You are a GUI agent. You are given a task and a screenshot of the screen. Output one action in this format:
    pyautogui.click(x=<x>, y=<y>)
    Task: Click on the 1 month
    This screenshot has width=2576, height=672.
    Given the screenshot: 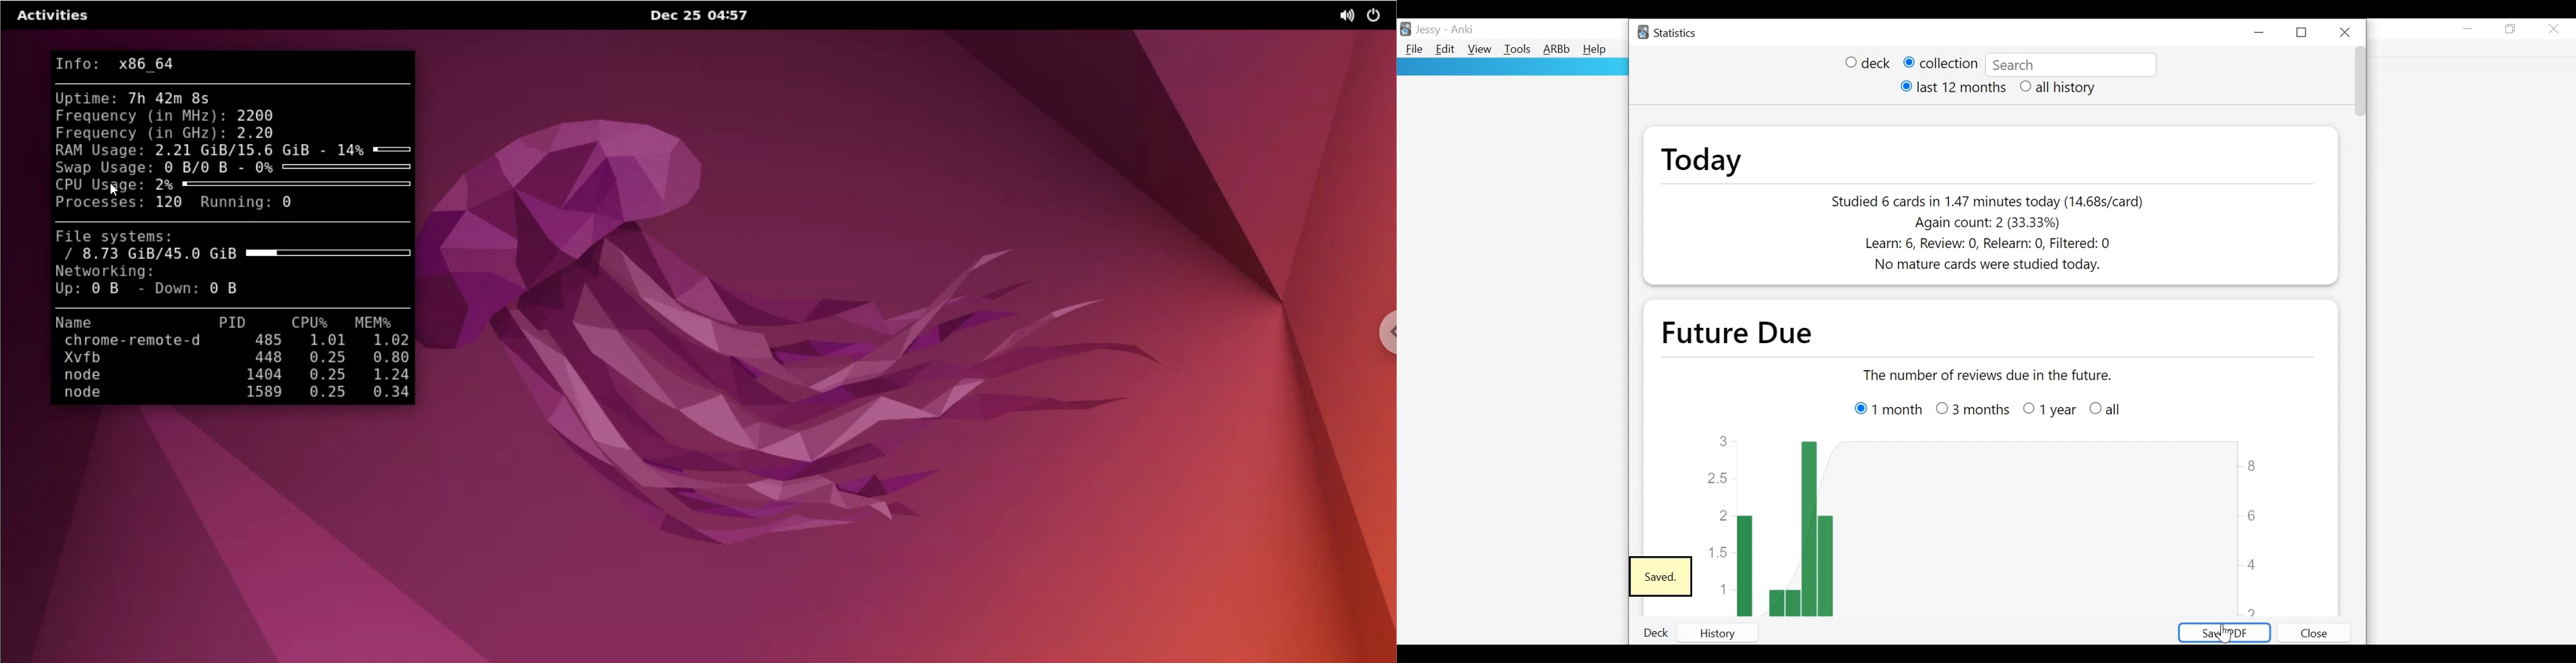 What is the action you would take?
    pyautogui.click(x=1884, y=405)
    